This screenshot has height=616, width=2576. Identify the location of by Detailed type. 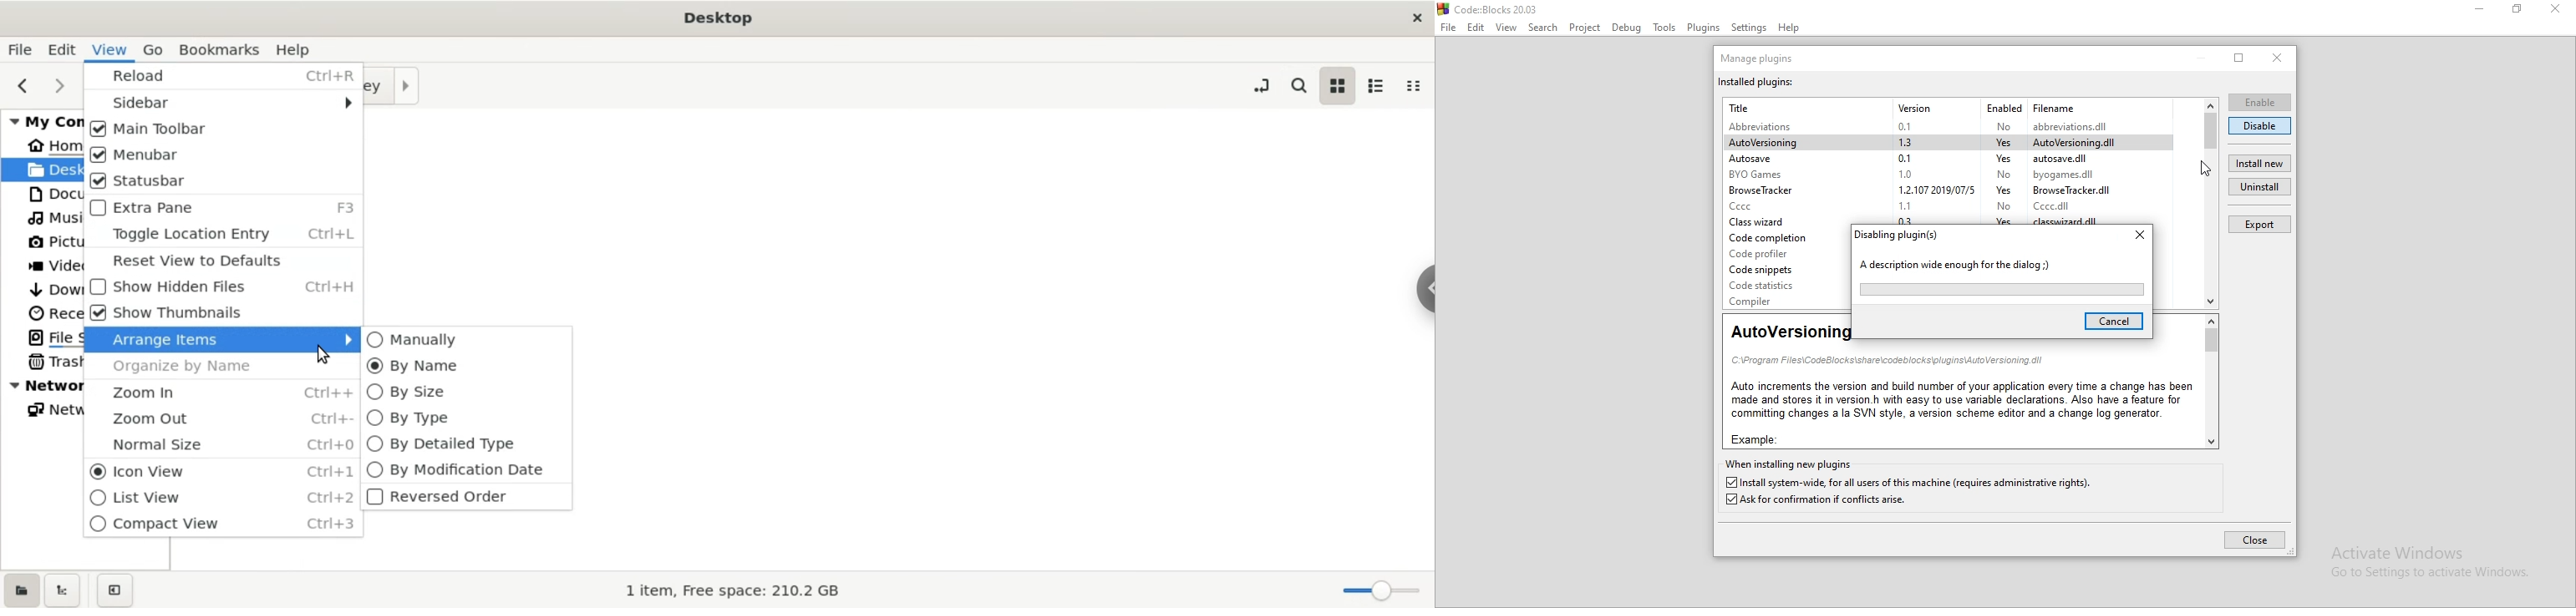
(466, 447).